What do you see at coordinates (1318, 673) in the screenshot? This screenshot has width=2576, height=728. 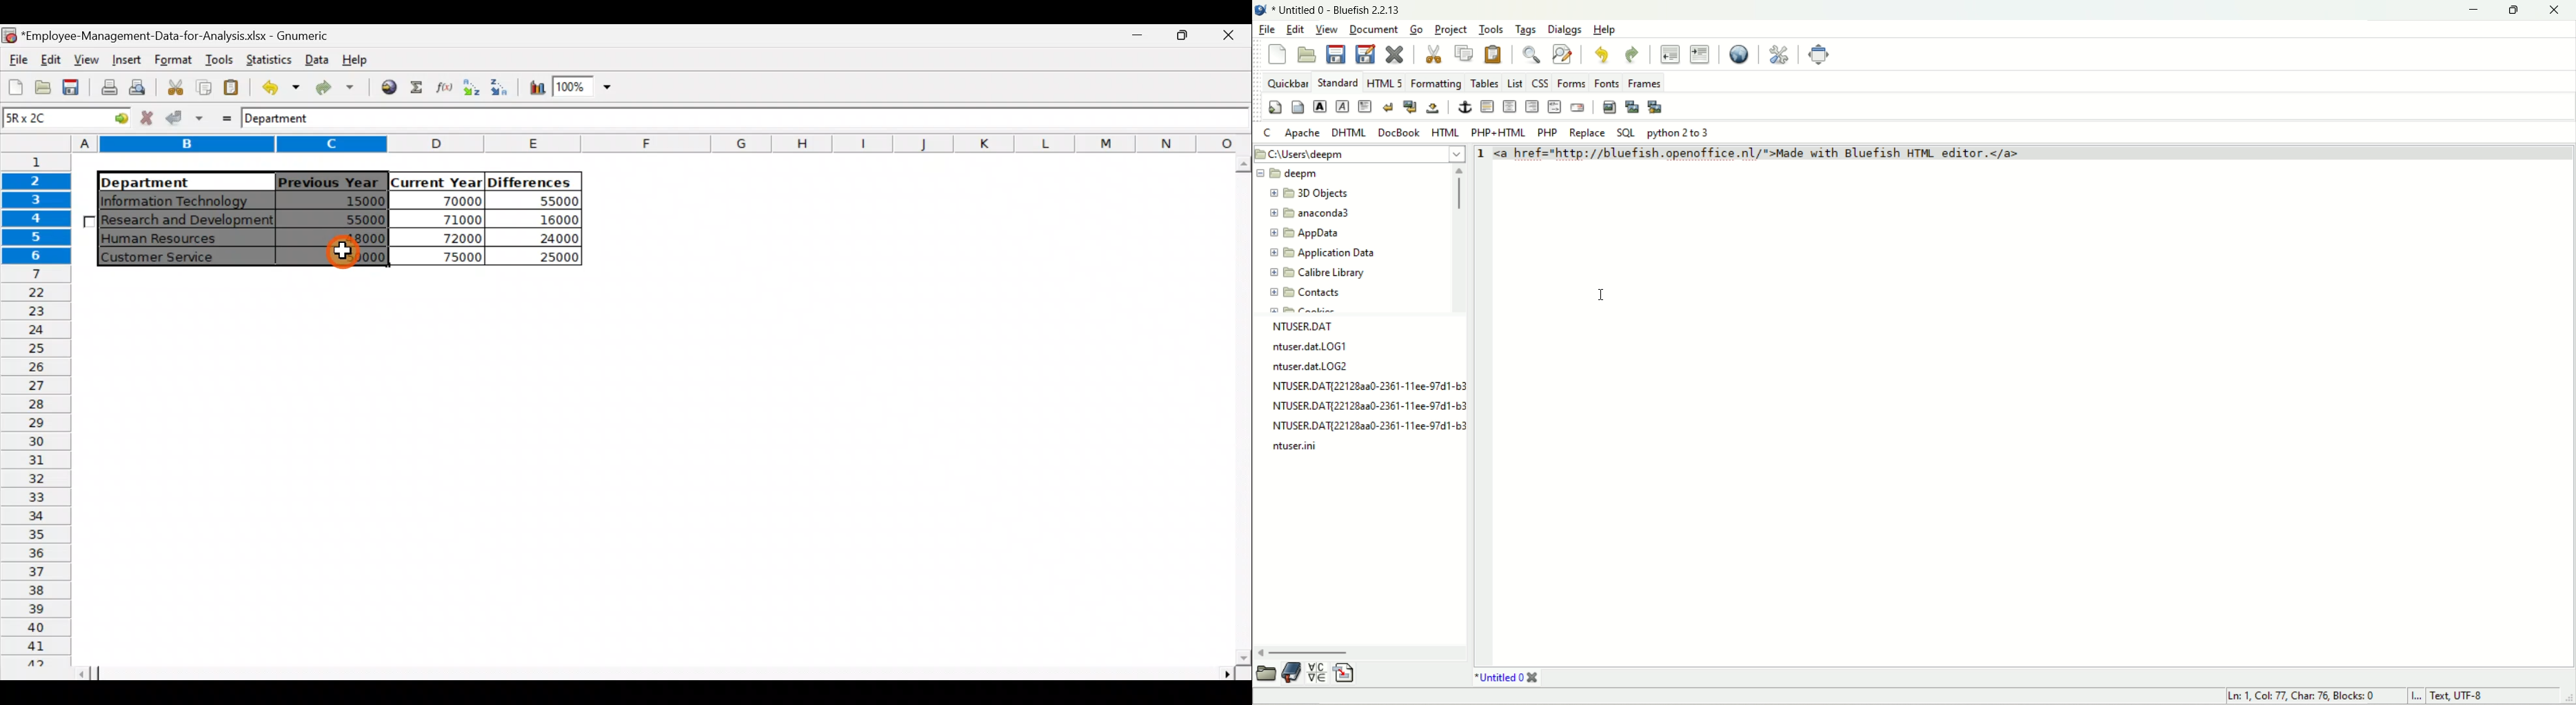 I see `insert special character` at bounding box center [1318, 673].